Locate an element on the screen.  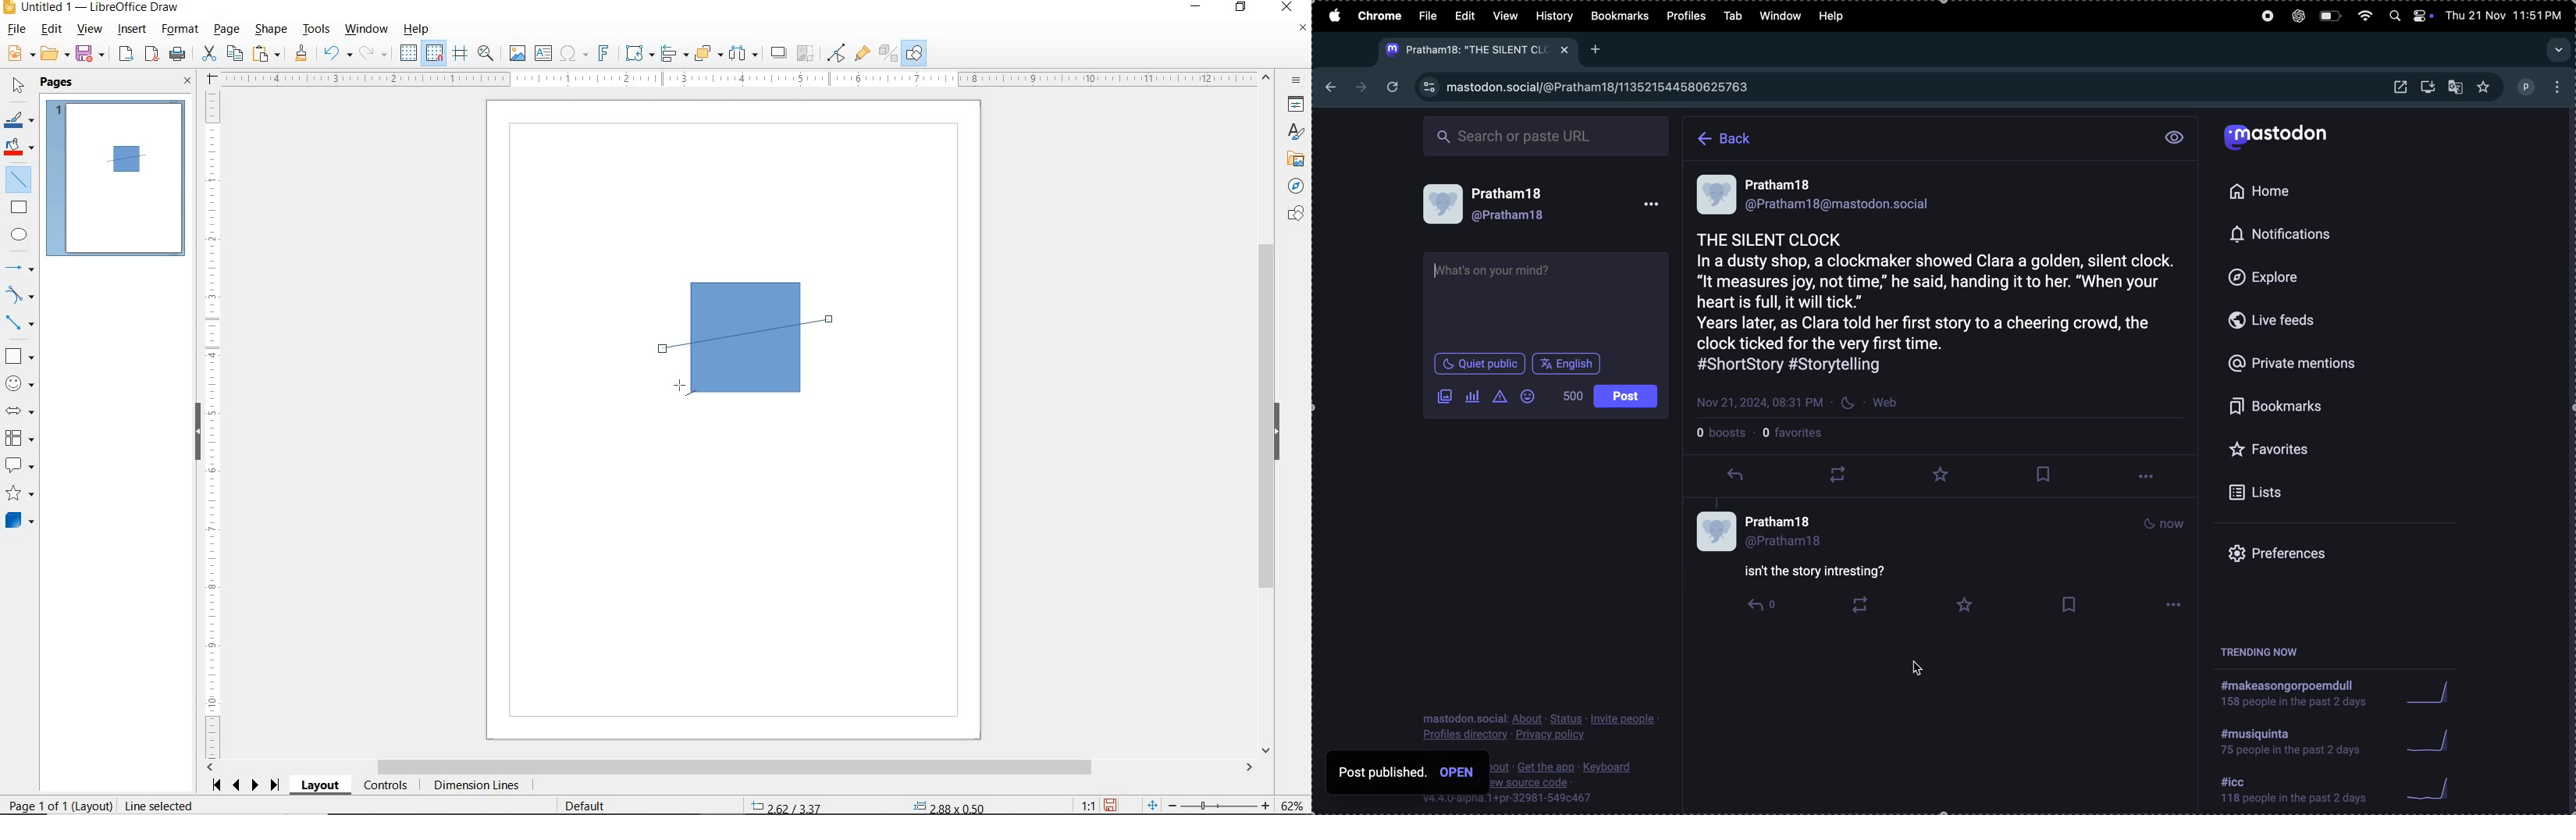
PAGE is located at coordinates (228, 30).